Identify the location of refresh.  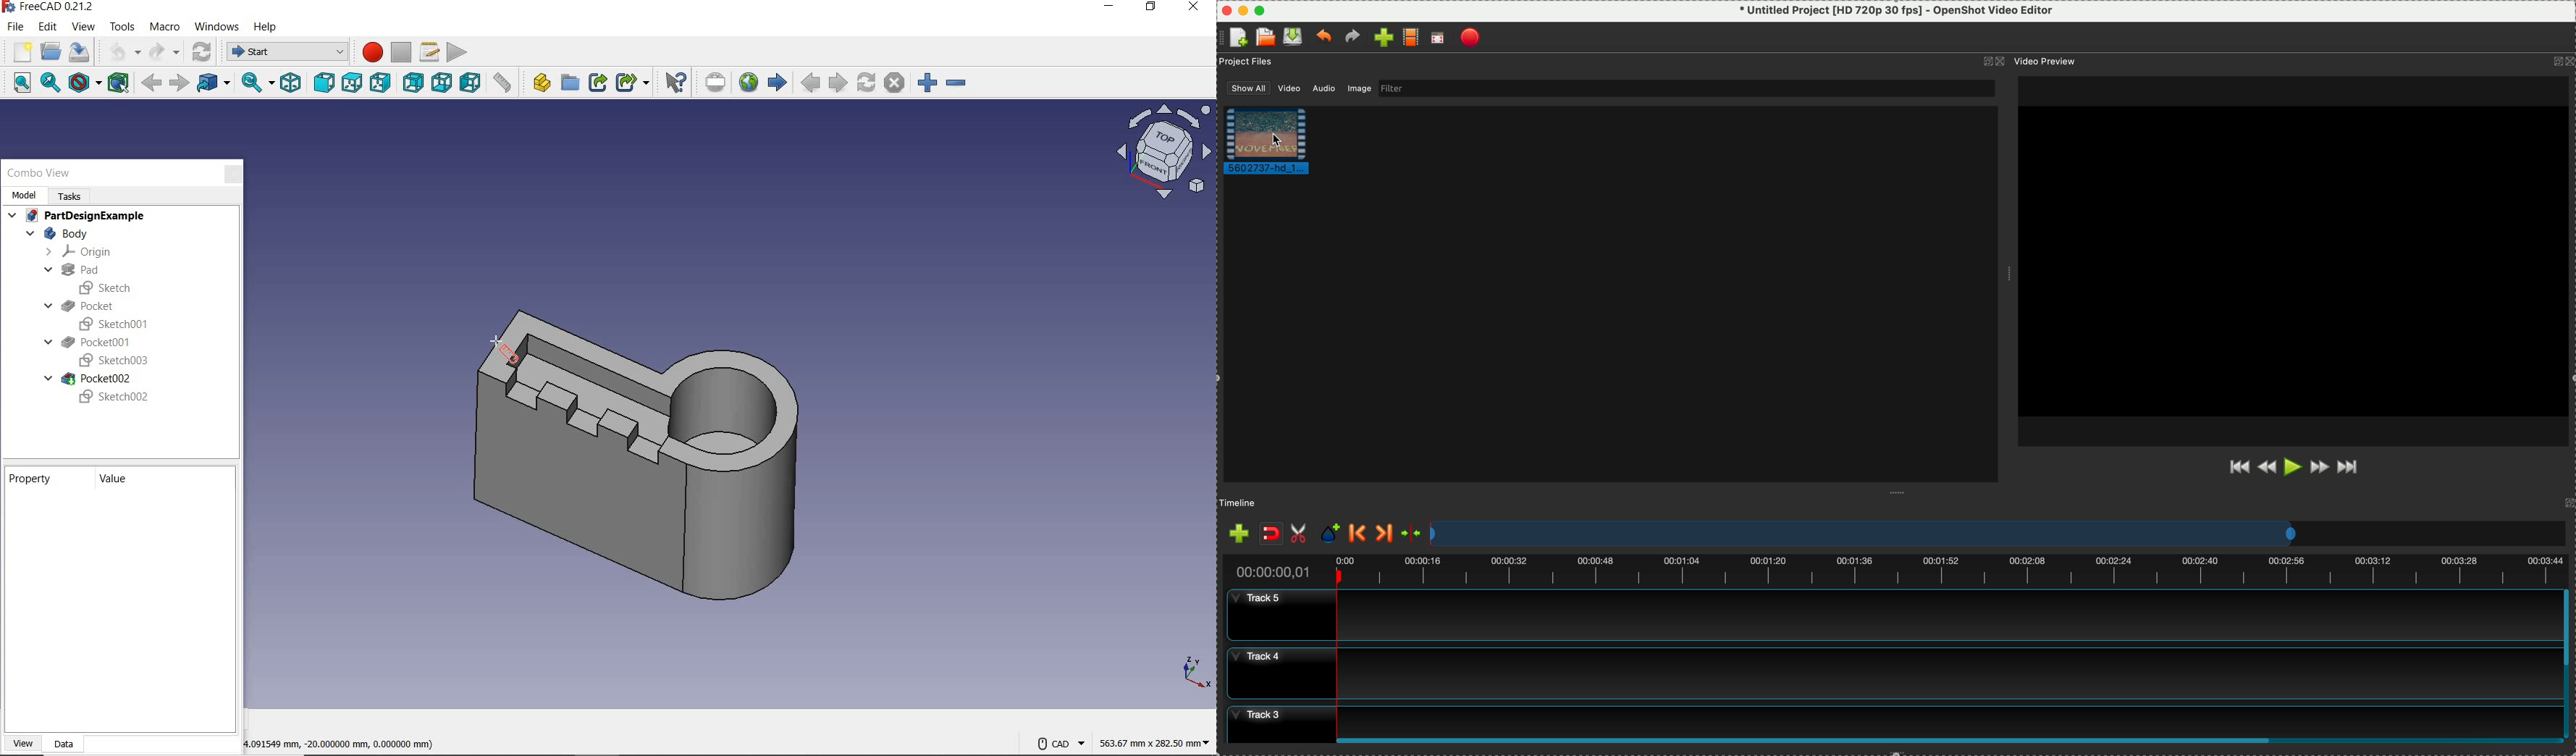
(203, 52).